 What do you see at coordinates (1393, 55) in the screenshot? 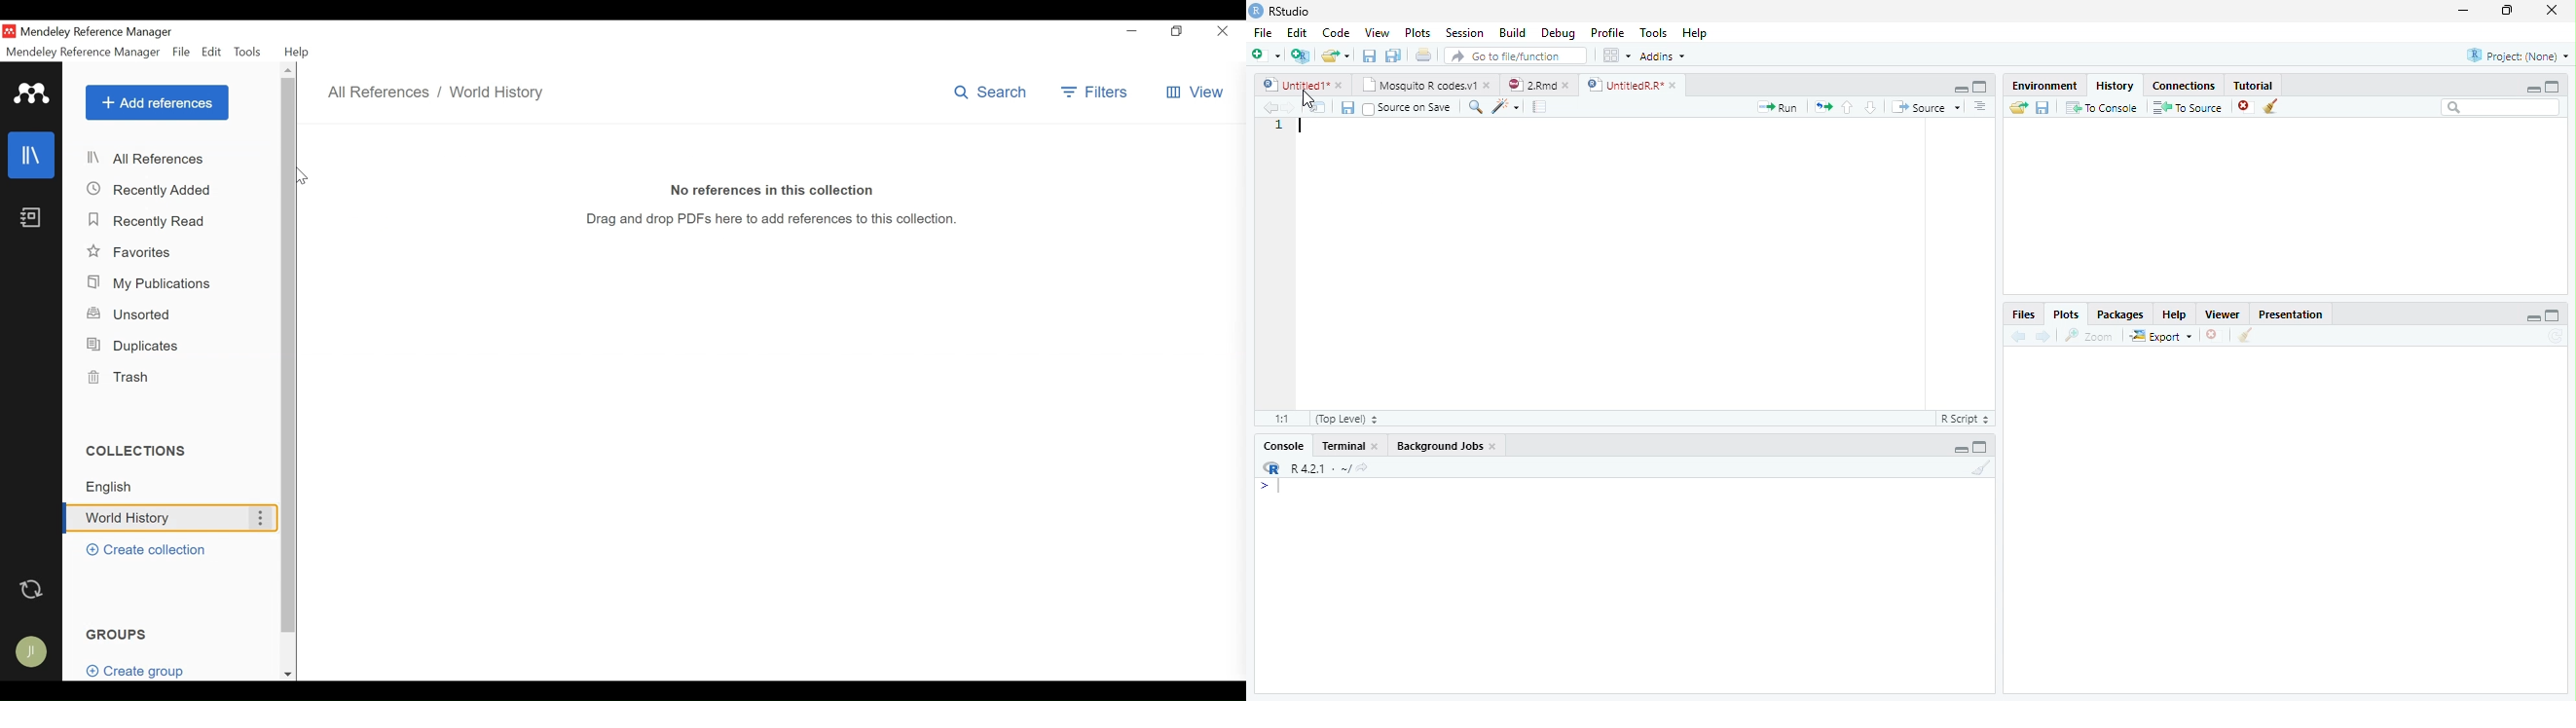
I see `Save all open documents` at bounding box center [1393, 55].